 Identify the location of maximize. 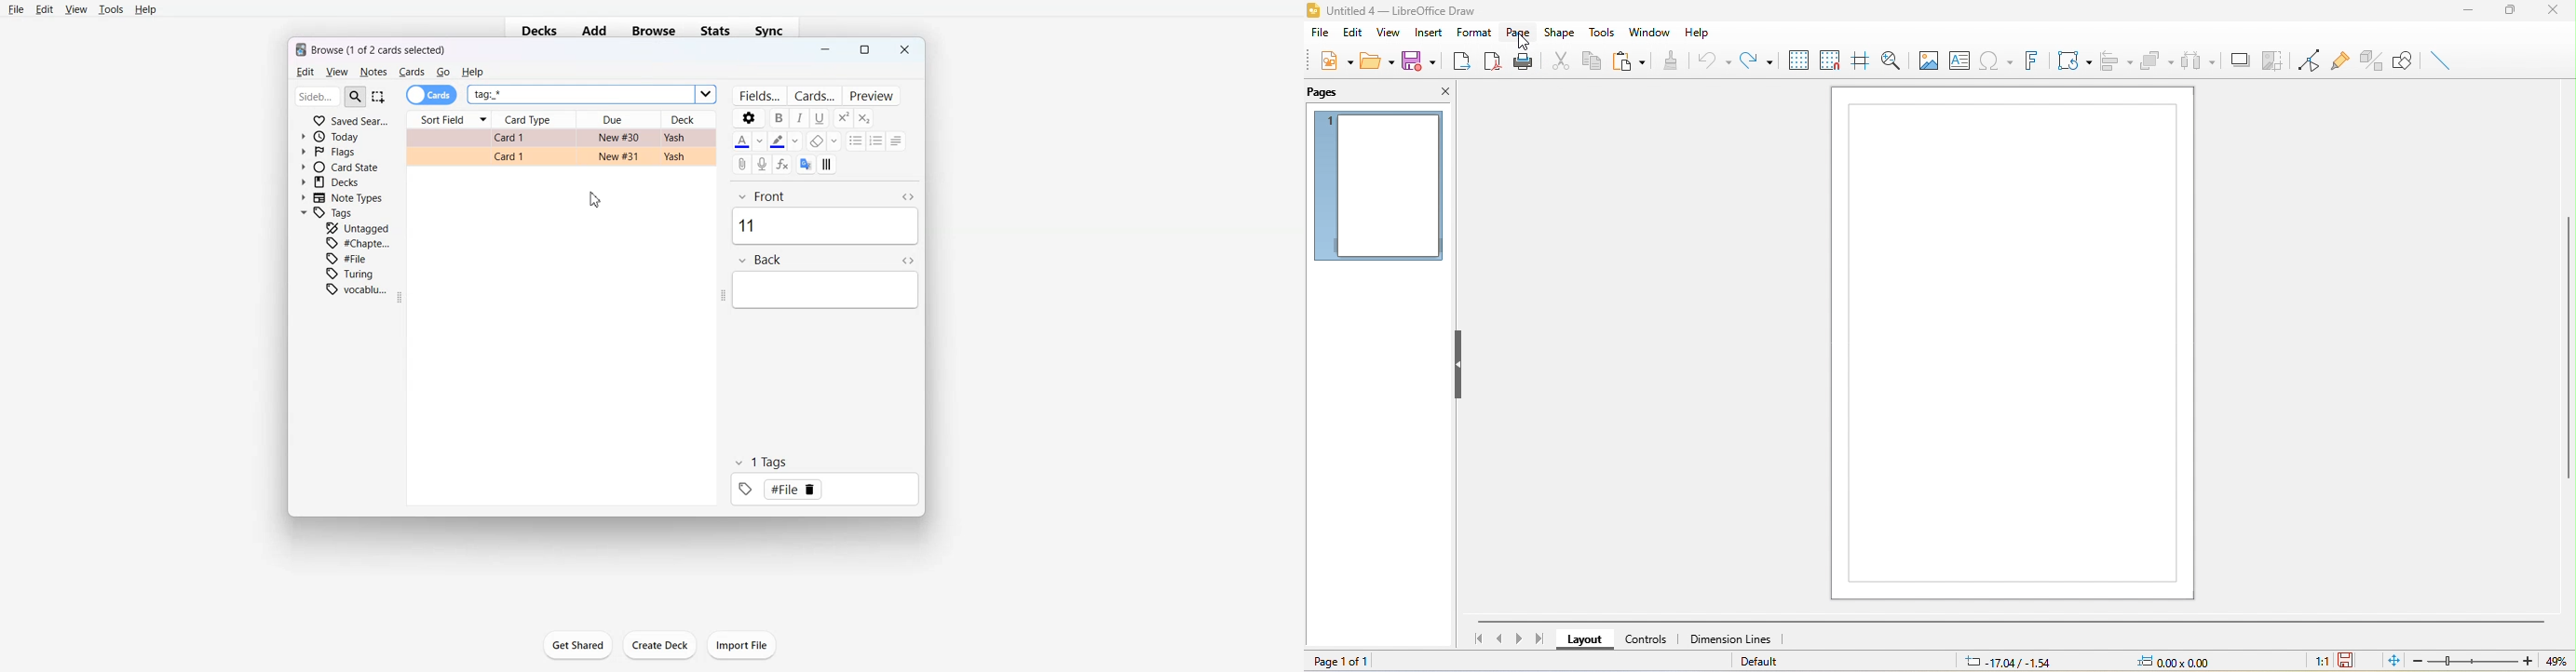
(2514, 12).